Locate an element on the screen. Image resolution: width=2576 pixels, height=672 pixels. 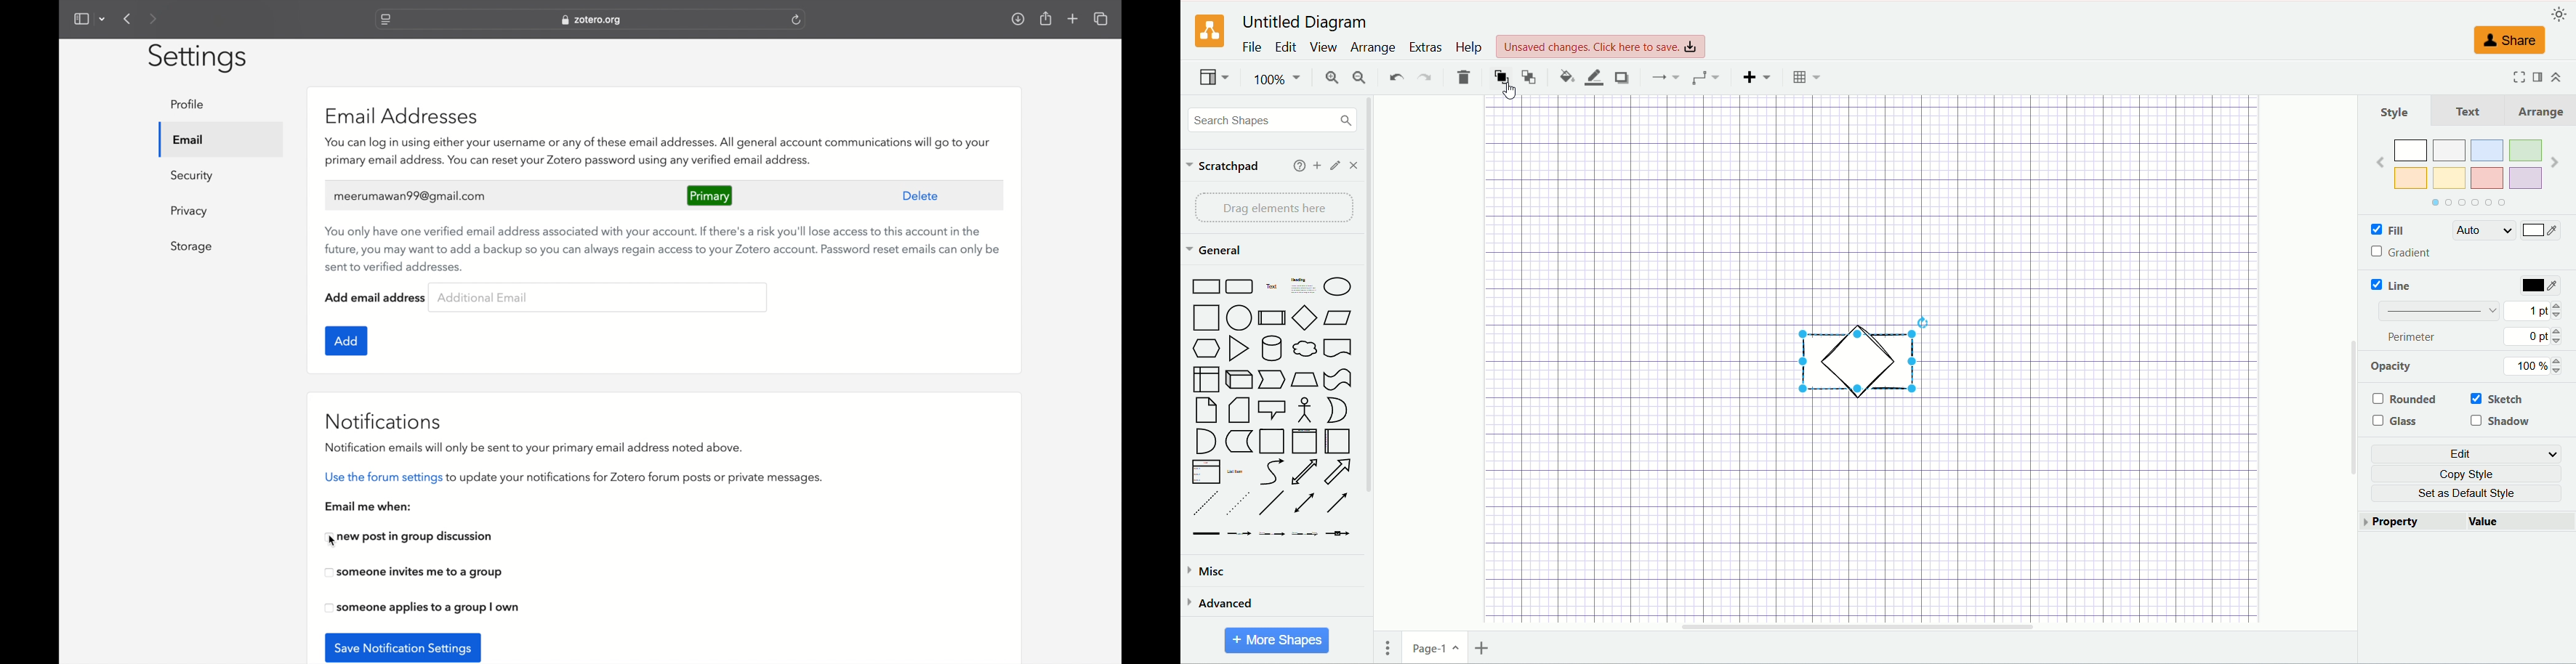
waypoint is located at coordinates (1667, 76).